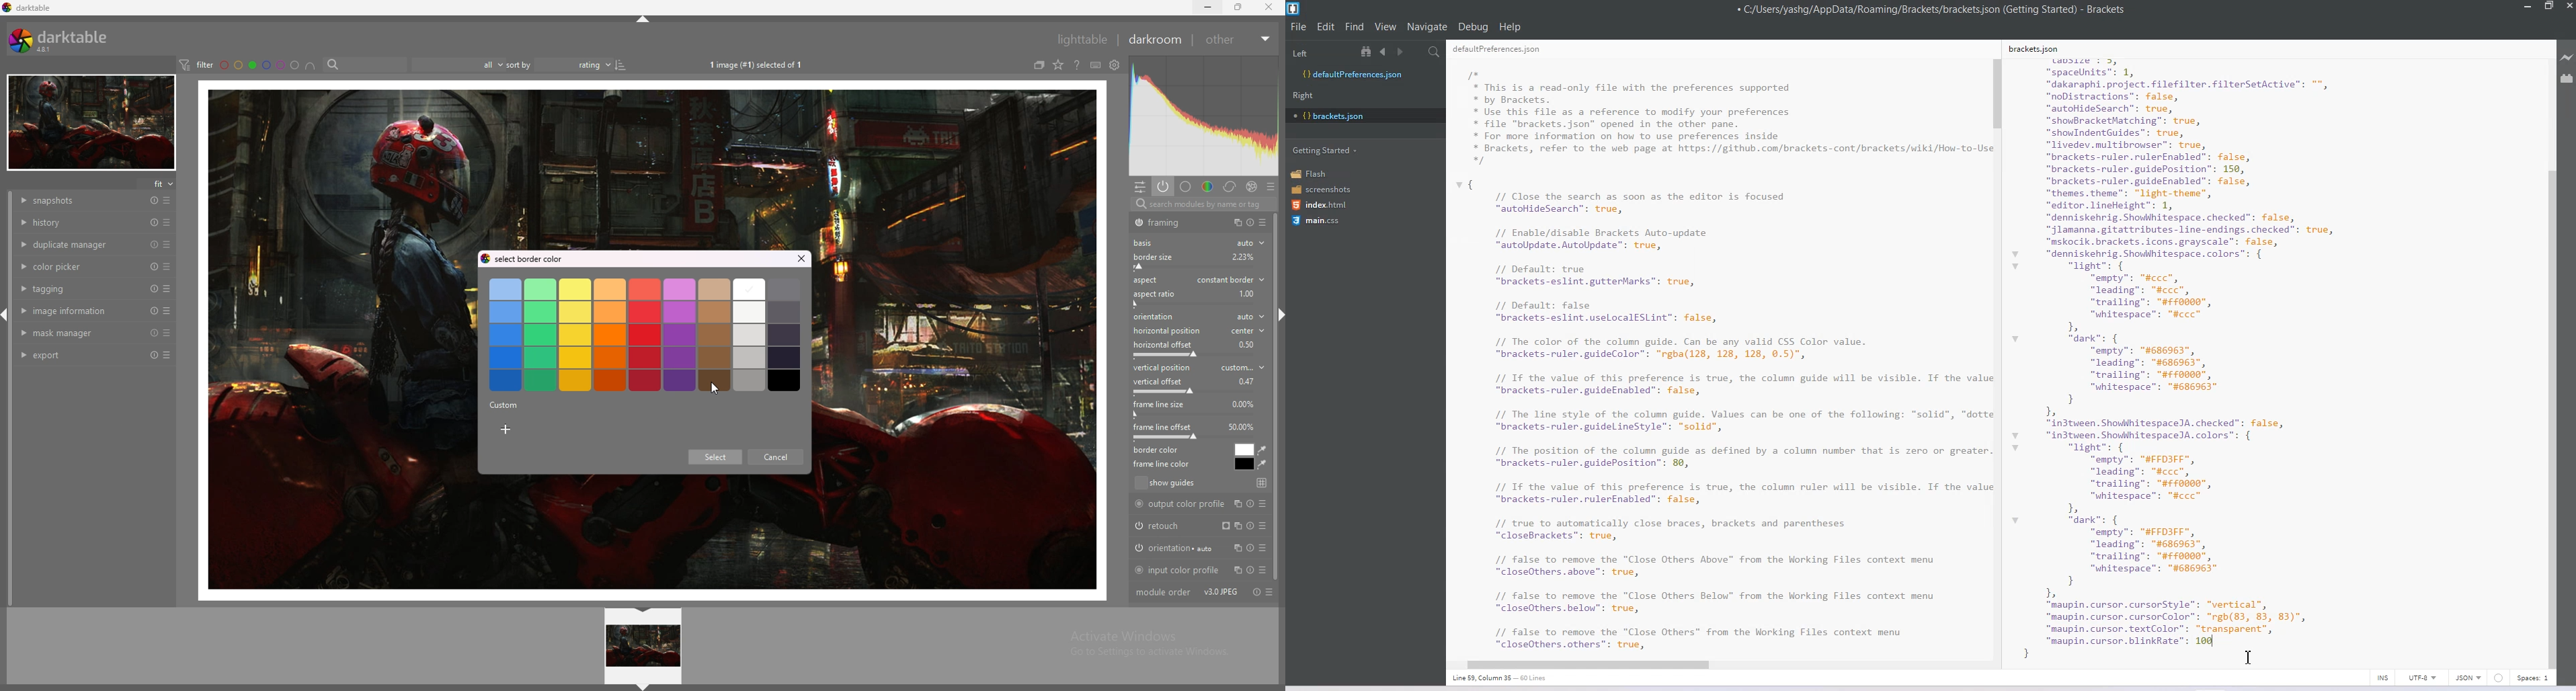 The height and width of the screenshot is (700, 2576). Describe the element at coordinates (154, 289) in the screenshot. I see `reset` at that location.